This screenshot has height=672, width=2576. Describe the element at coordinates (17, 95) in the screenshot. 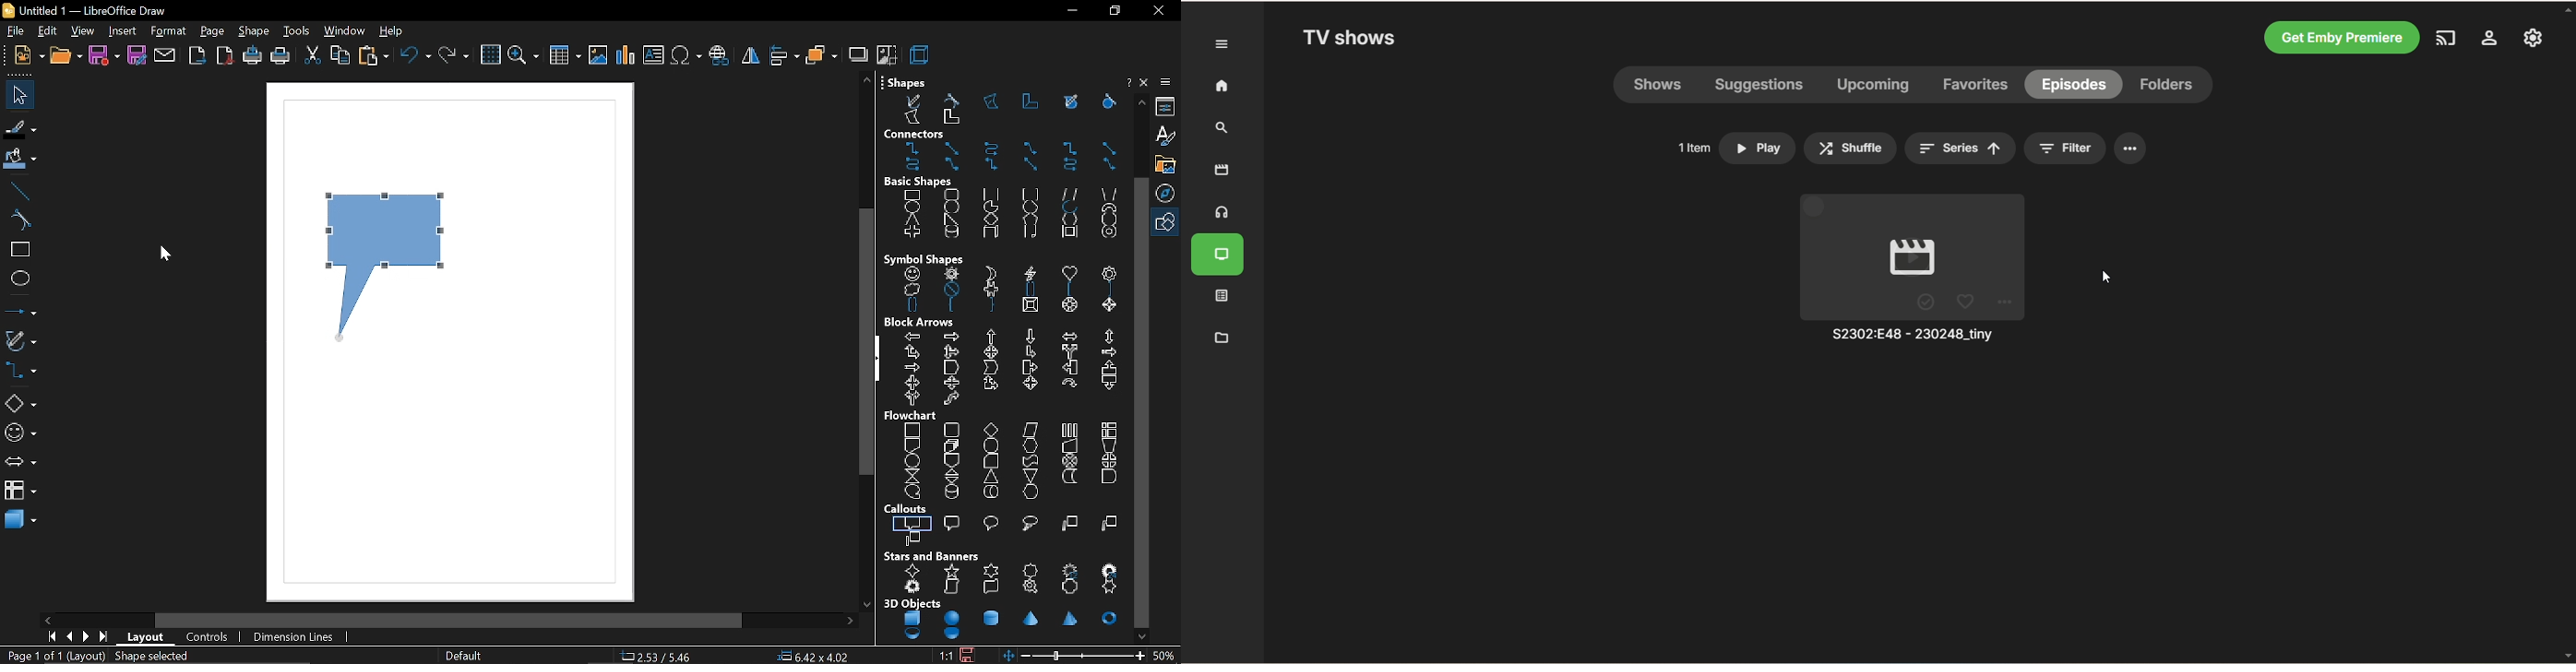

I see `select` at that location.